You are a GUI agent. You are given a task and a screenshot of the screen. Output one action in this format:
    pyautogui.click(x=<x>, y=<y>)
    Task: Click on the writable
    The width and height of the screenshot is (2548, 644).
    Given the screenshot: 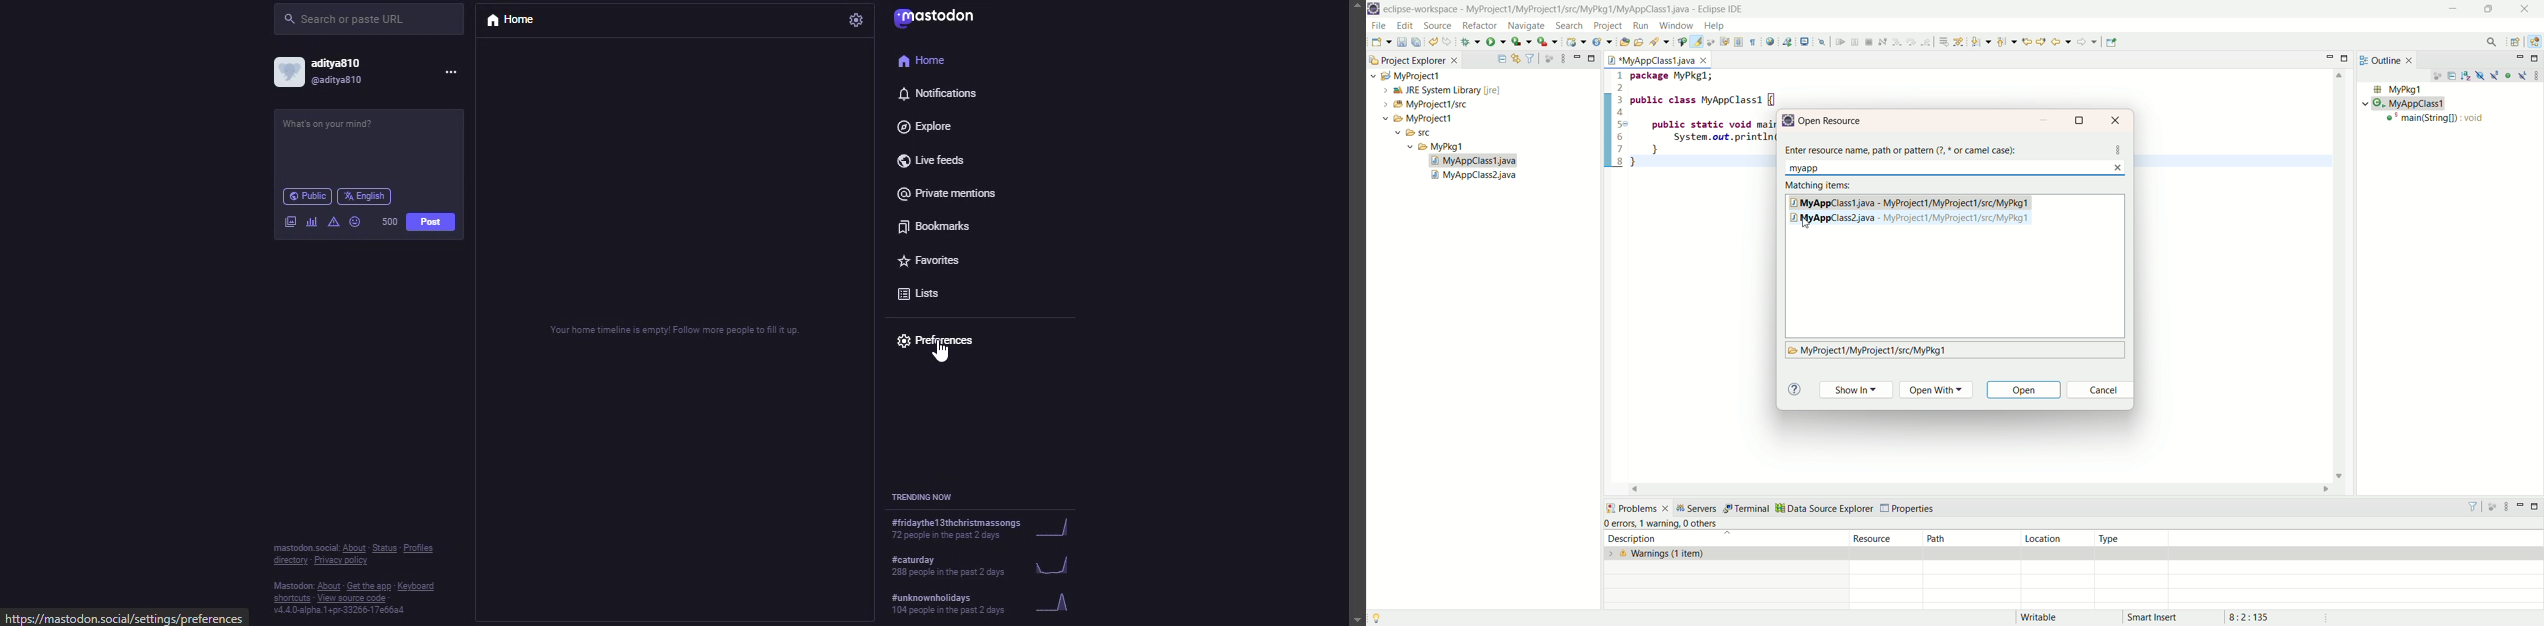 What is the action you would take?
    pyautogui.click(x=2046, y=617)
    